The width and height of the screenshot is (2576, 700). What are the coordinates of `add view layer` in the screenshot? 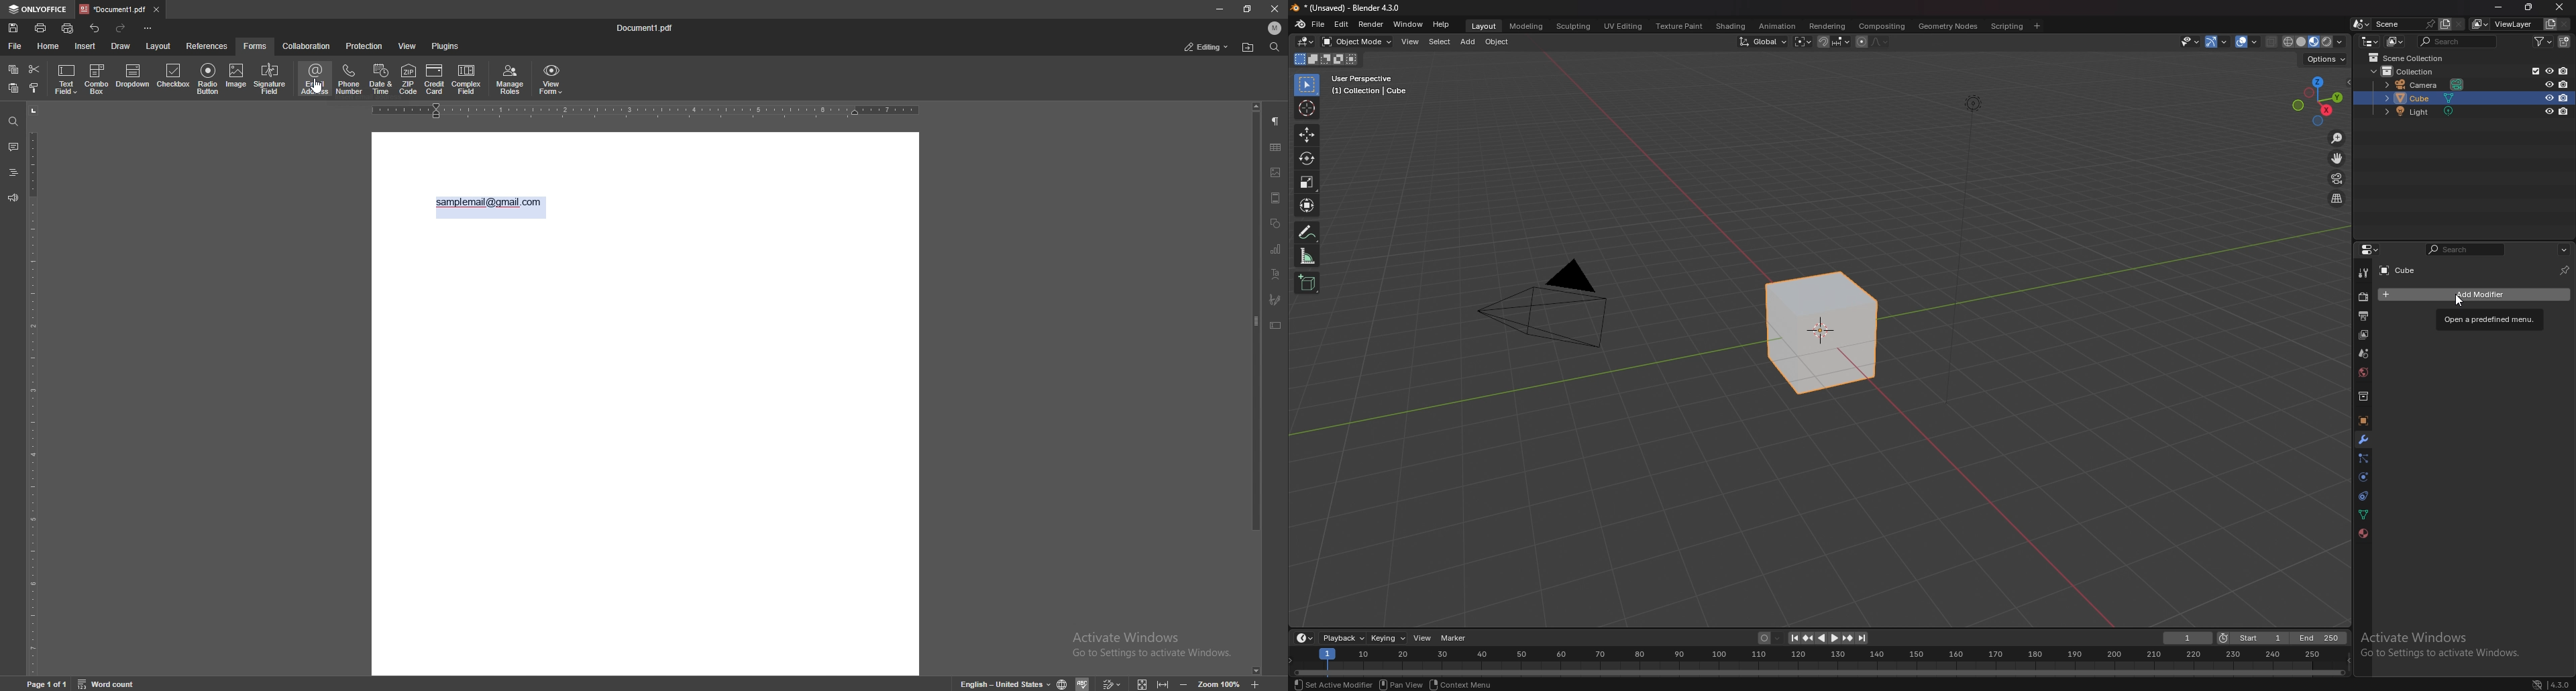 It's located at (2549, 23).